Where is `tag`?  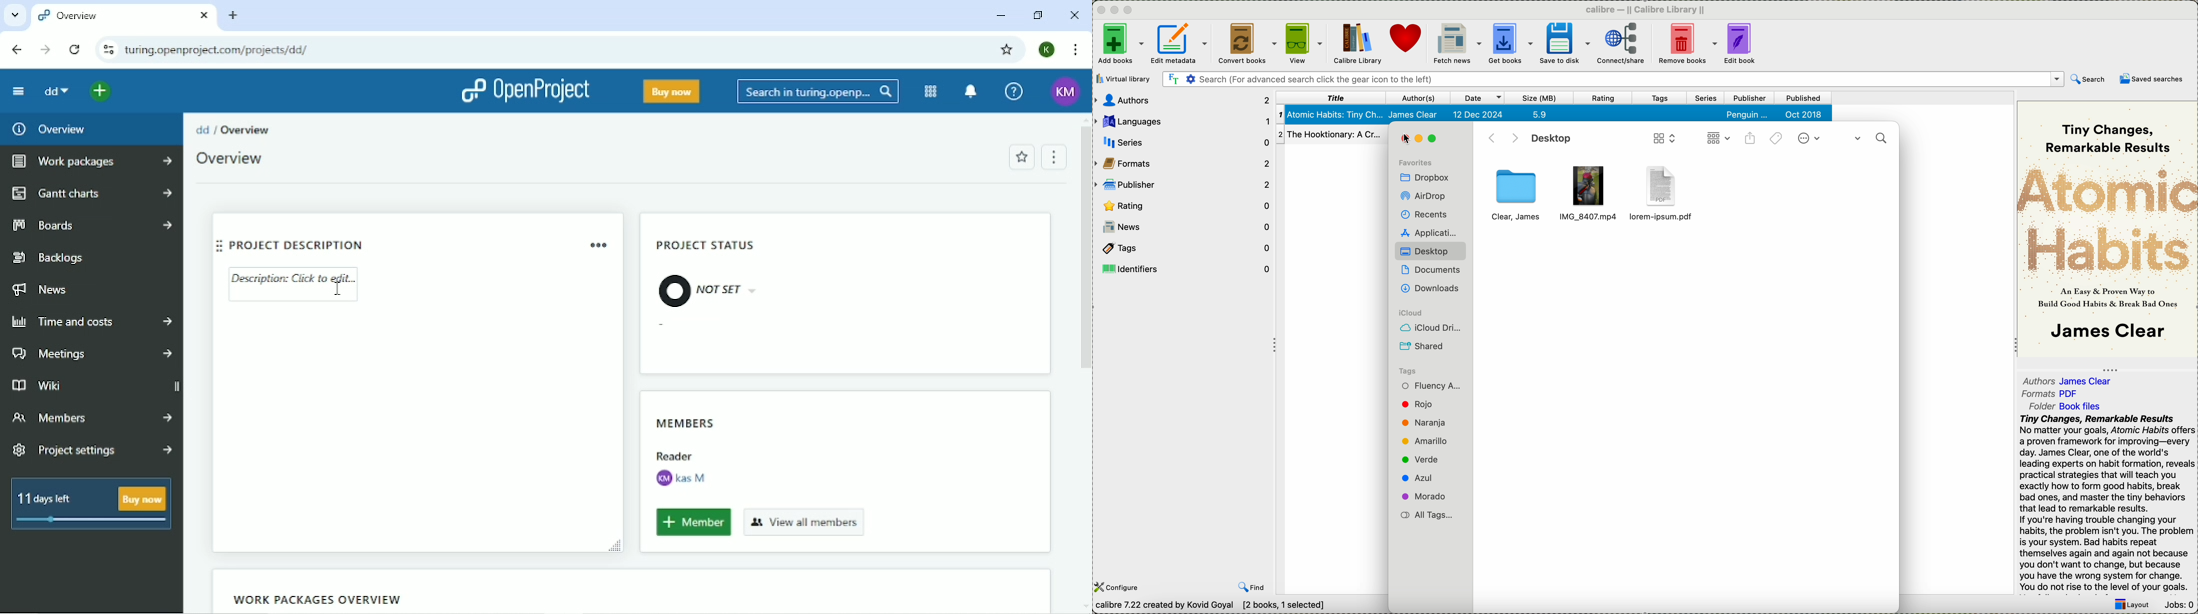
tag is located at coordinates (1425, 497).